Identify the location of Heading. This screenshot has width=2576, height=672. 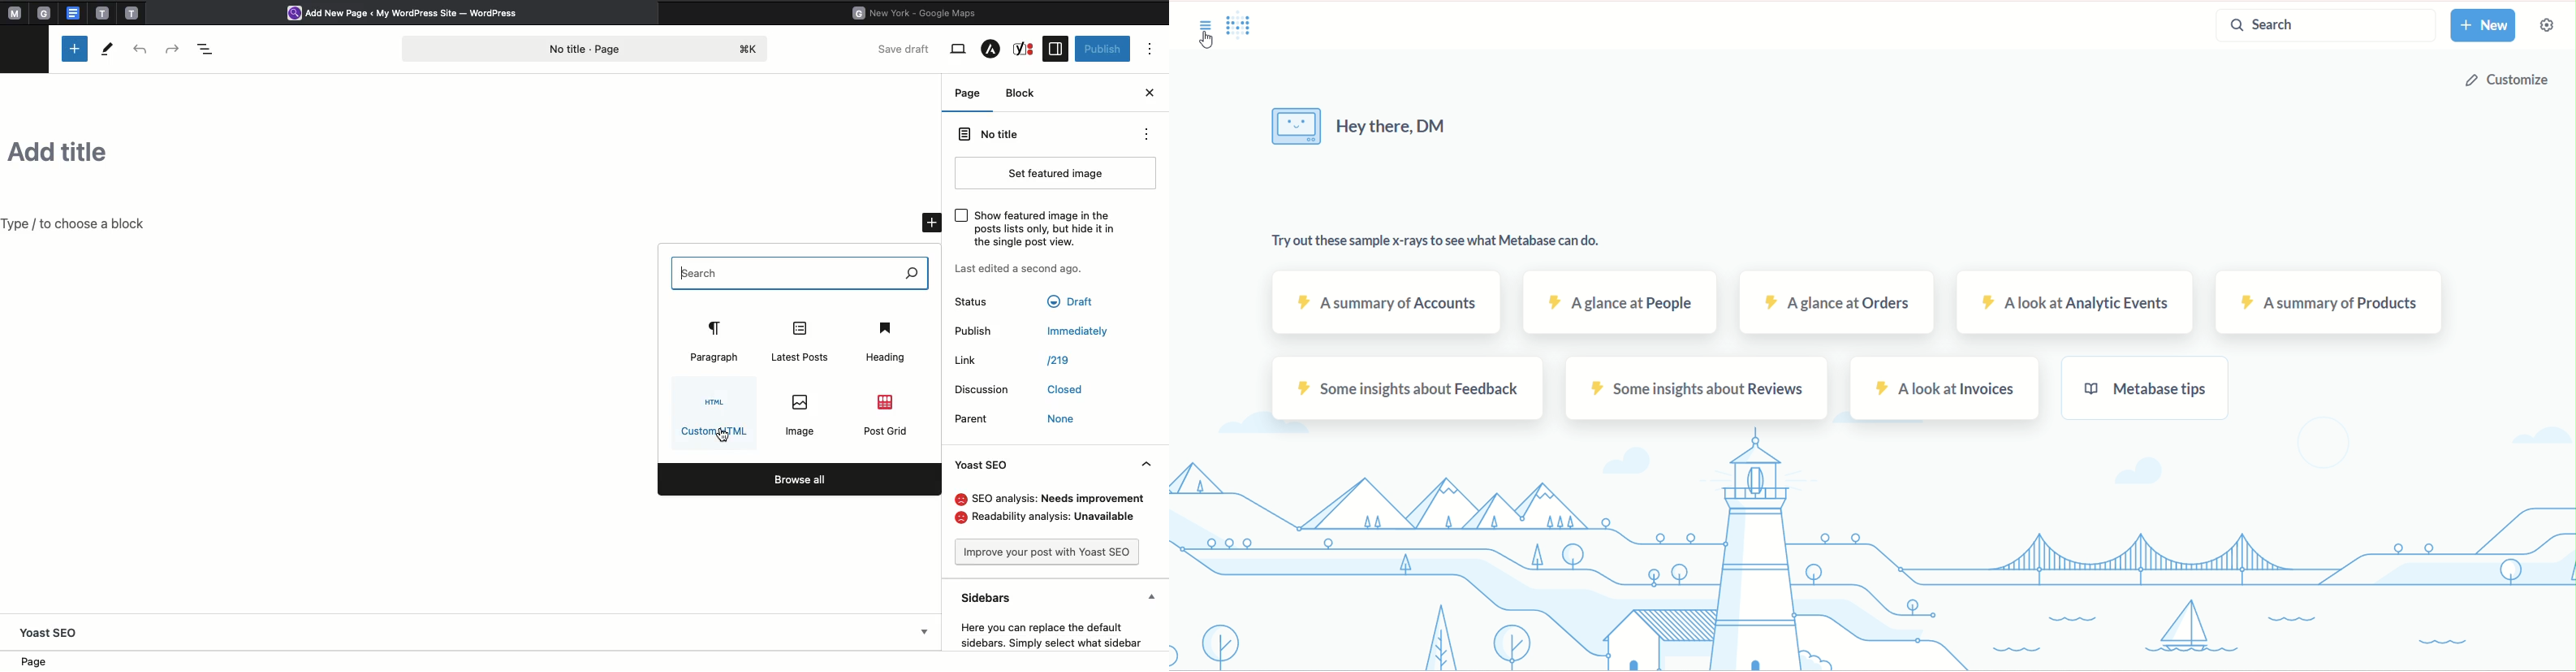
(887, 341).